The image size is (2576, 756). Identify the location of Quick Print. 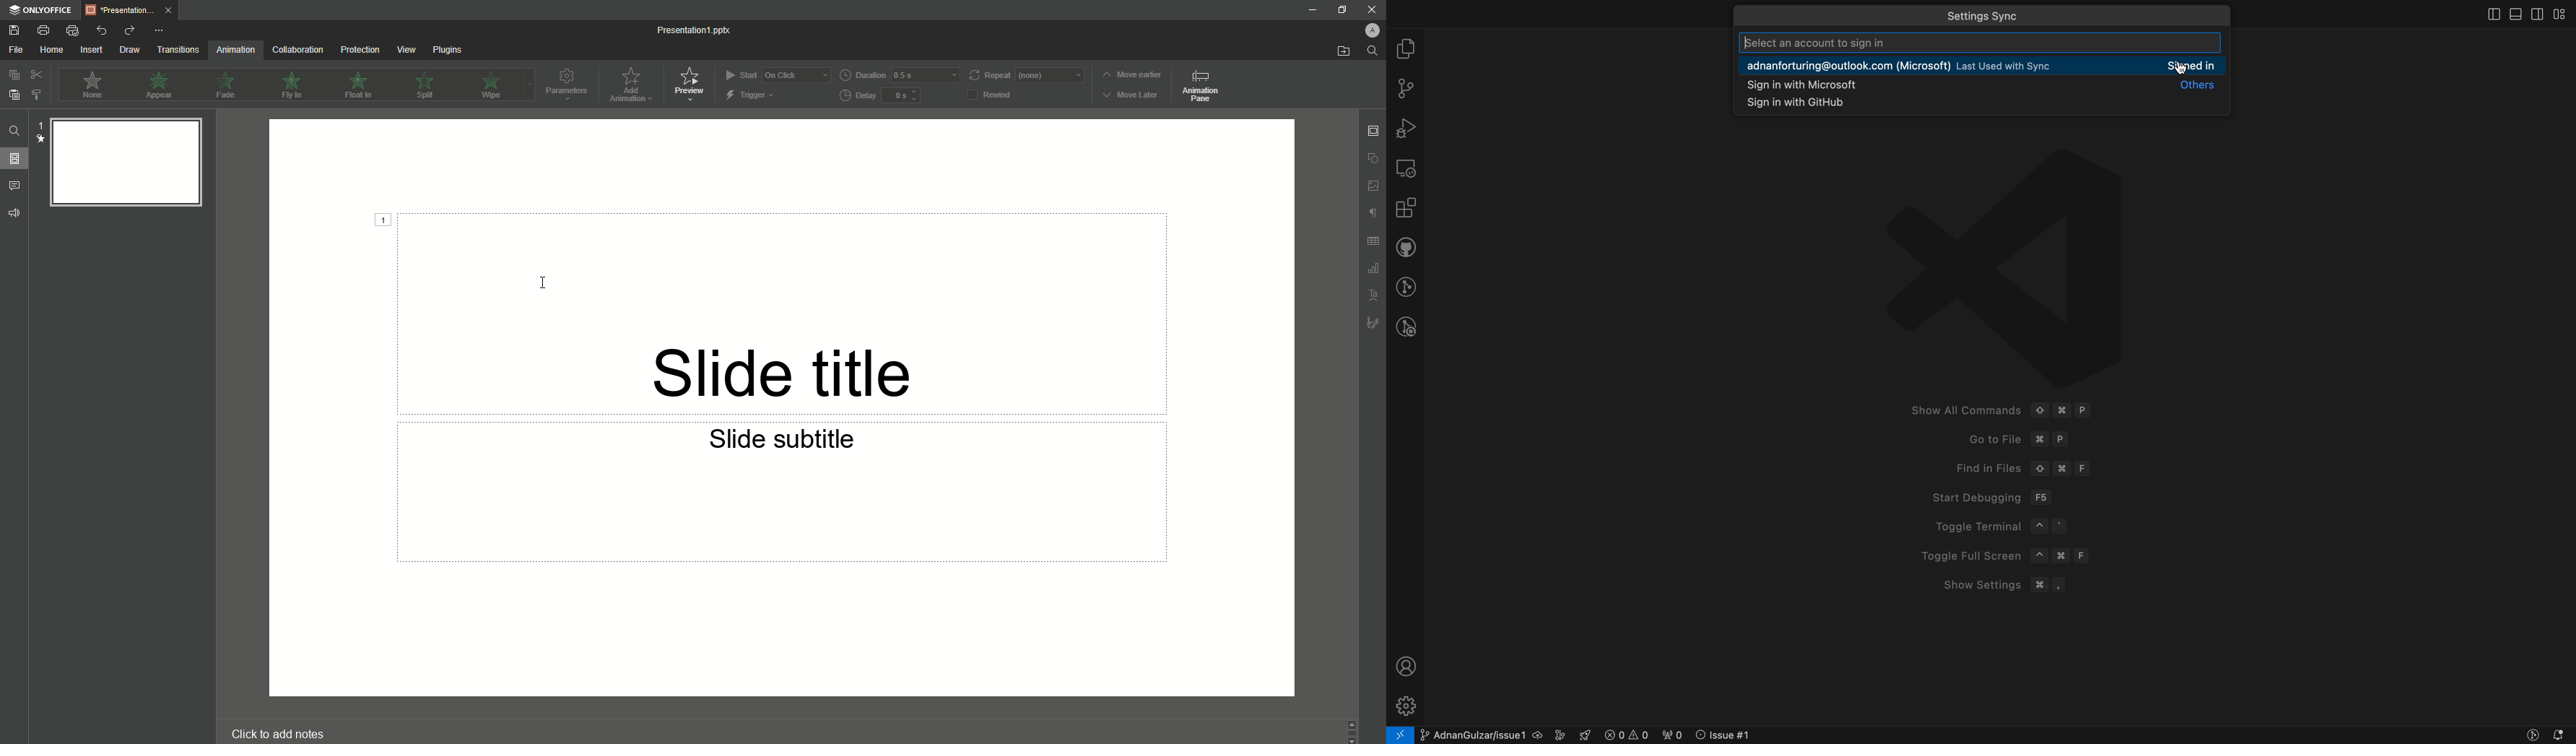
(72, 30).